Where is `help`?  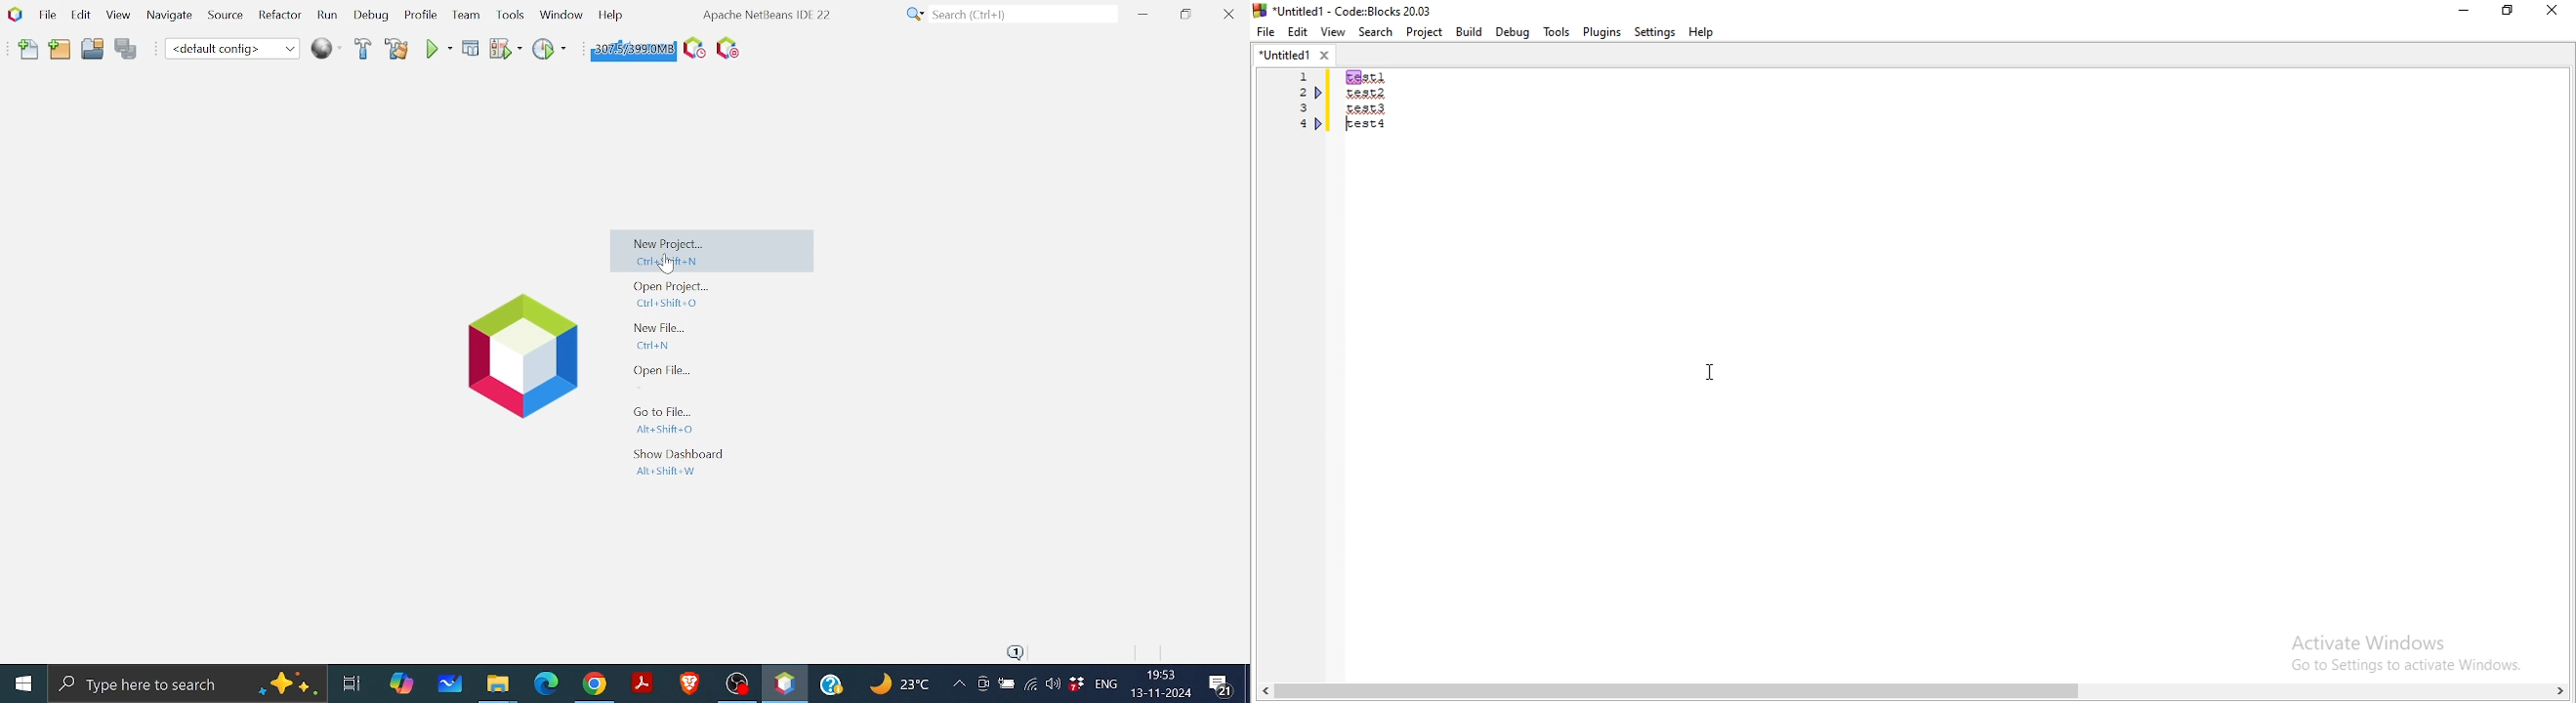 help is located at coordinates (1703, 32).